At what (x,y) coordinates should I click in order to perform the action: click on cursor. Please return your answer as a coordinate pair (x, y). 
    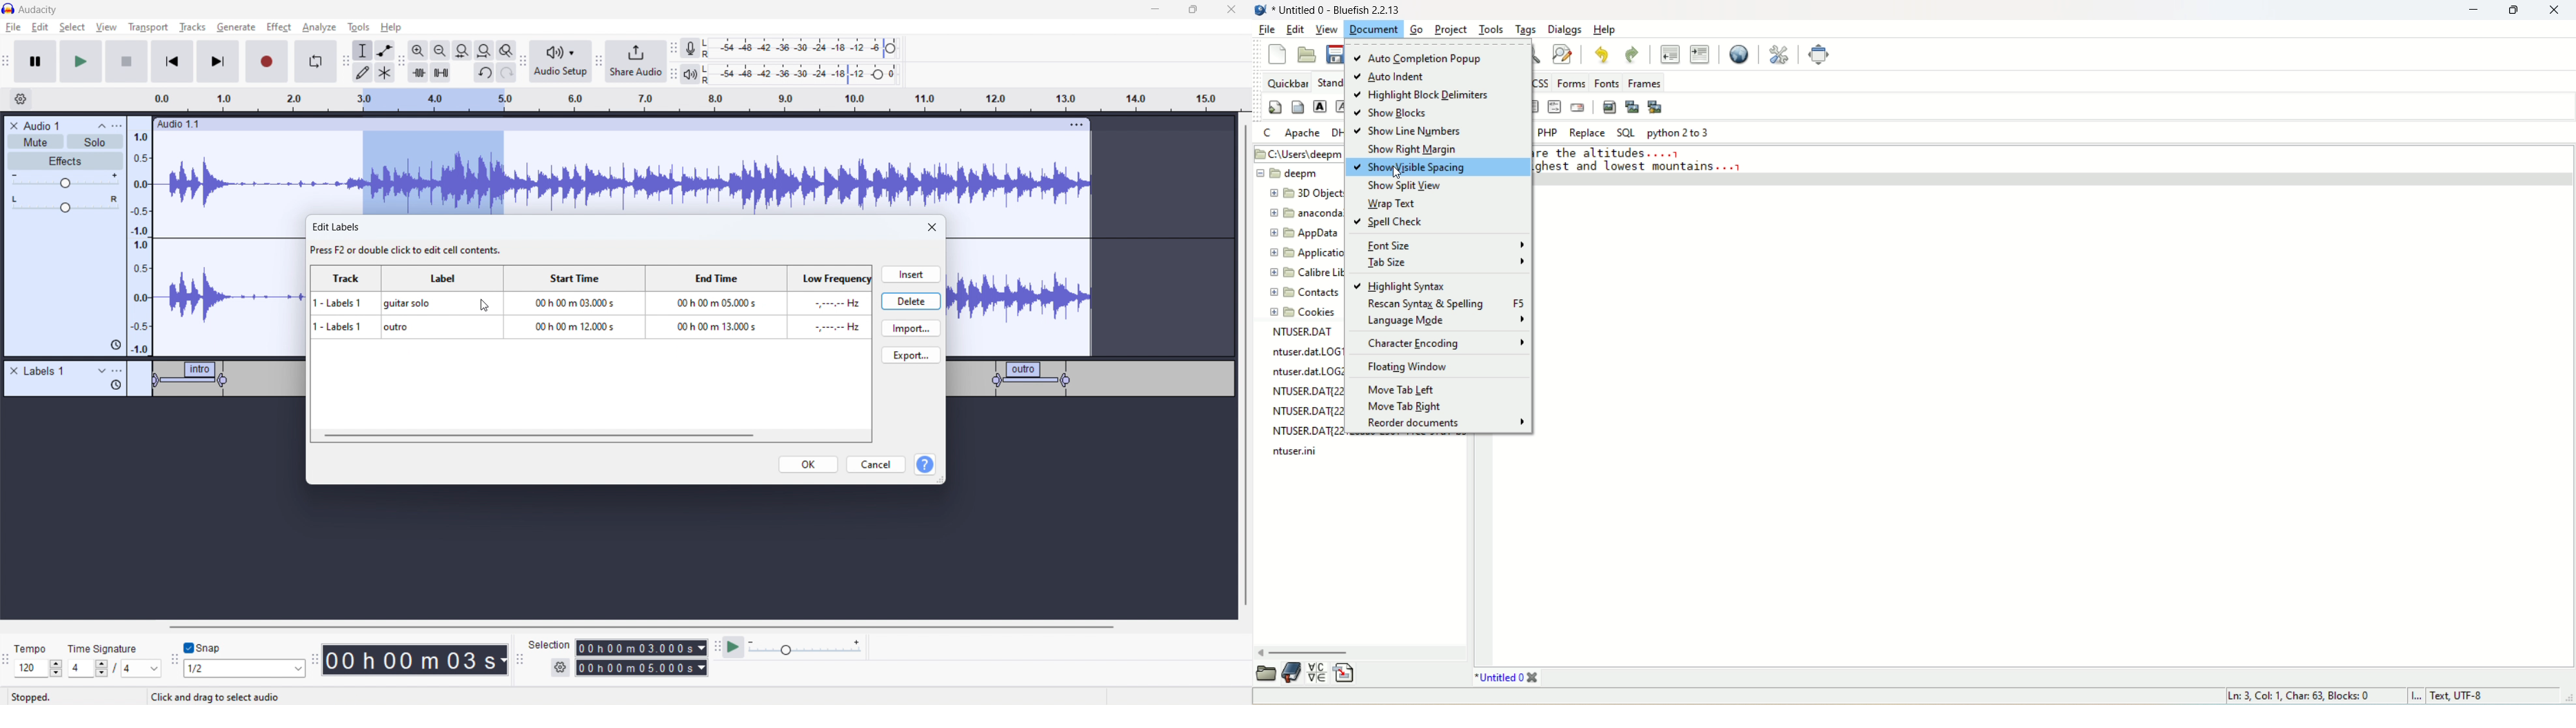
    Looking at the image, I should click on (484, 307).